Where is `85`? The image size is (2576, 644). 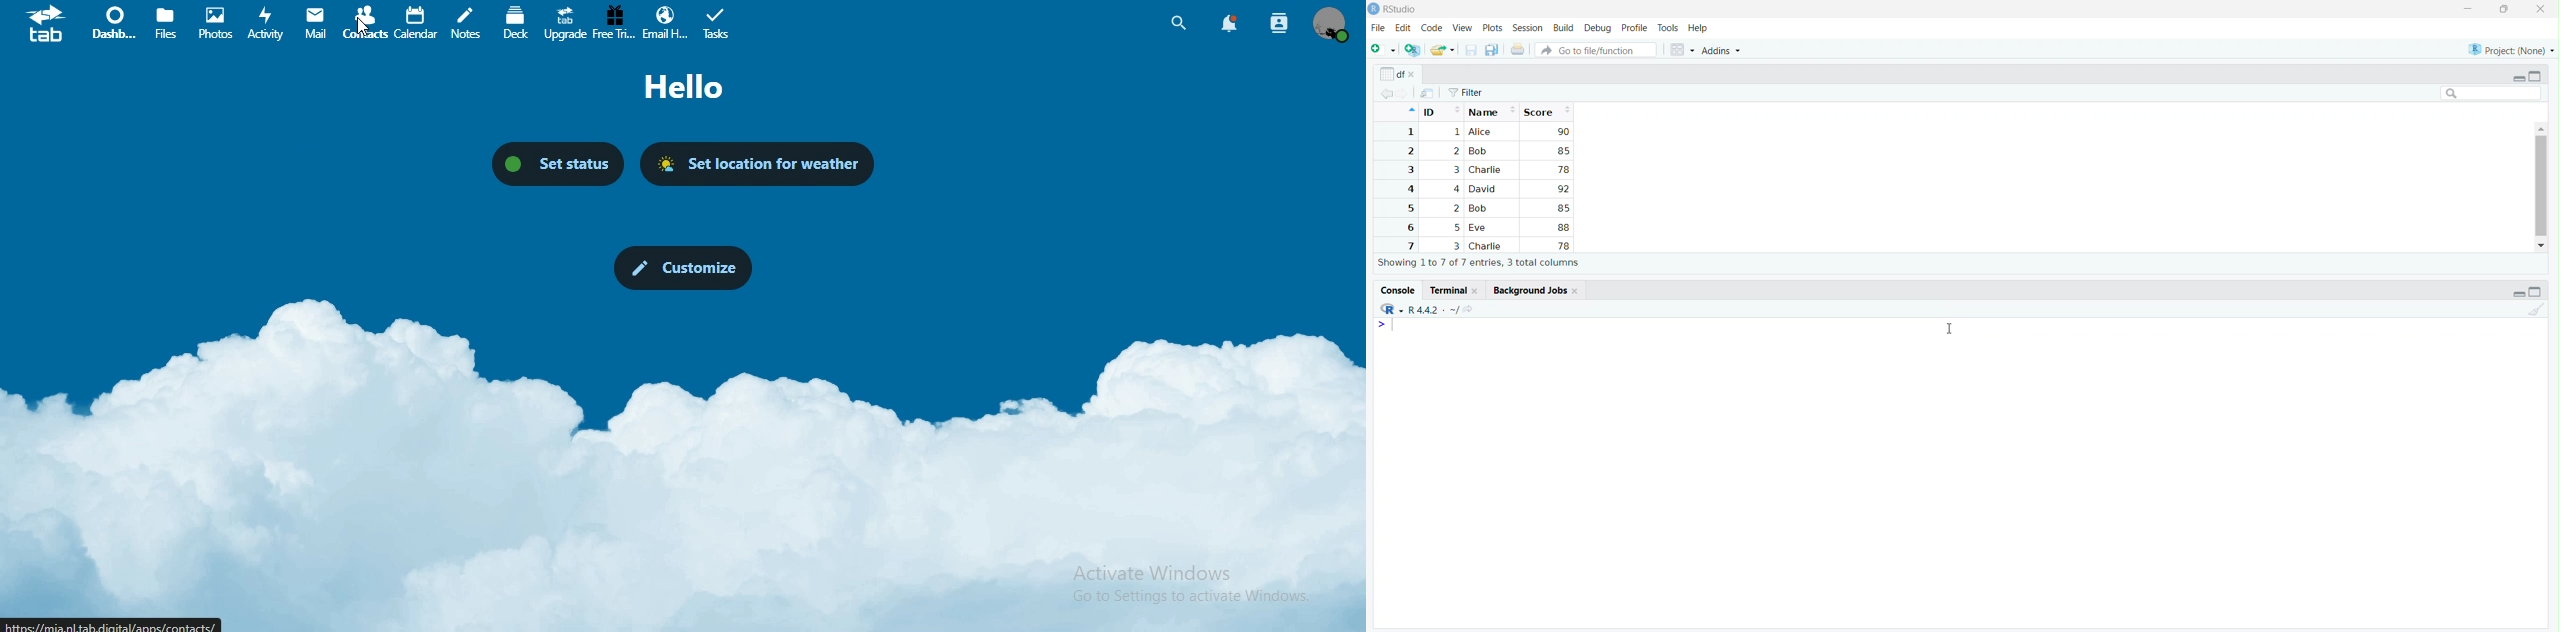 85 is located at coordinates (1563, 151).